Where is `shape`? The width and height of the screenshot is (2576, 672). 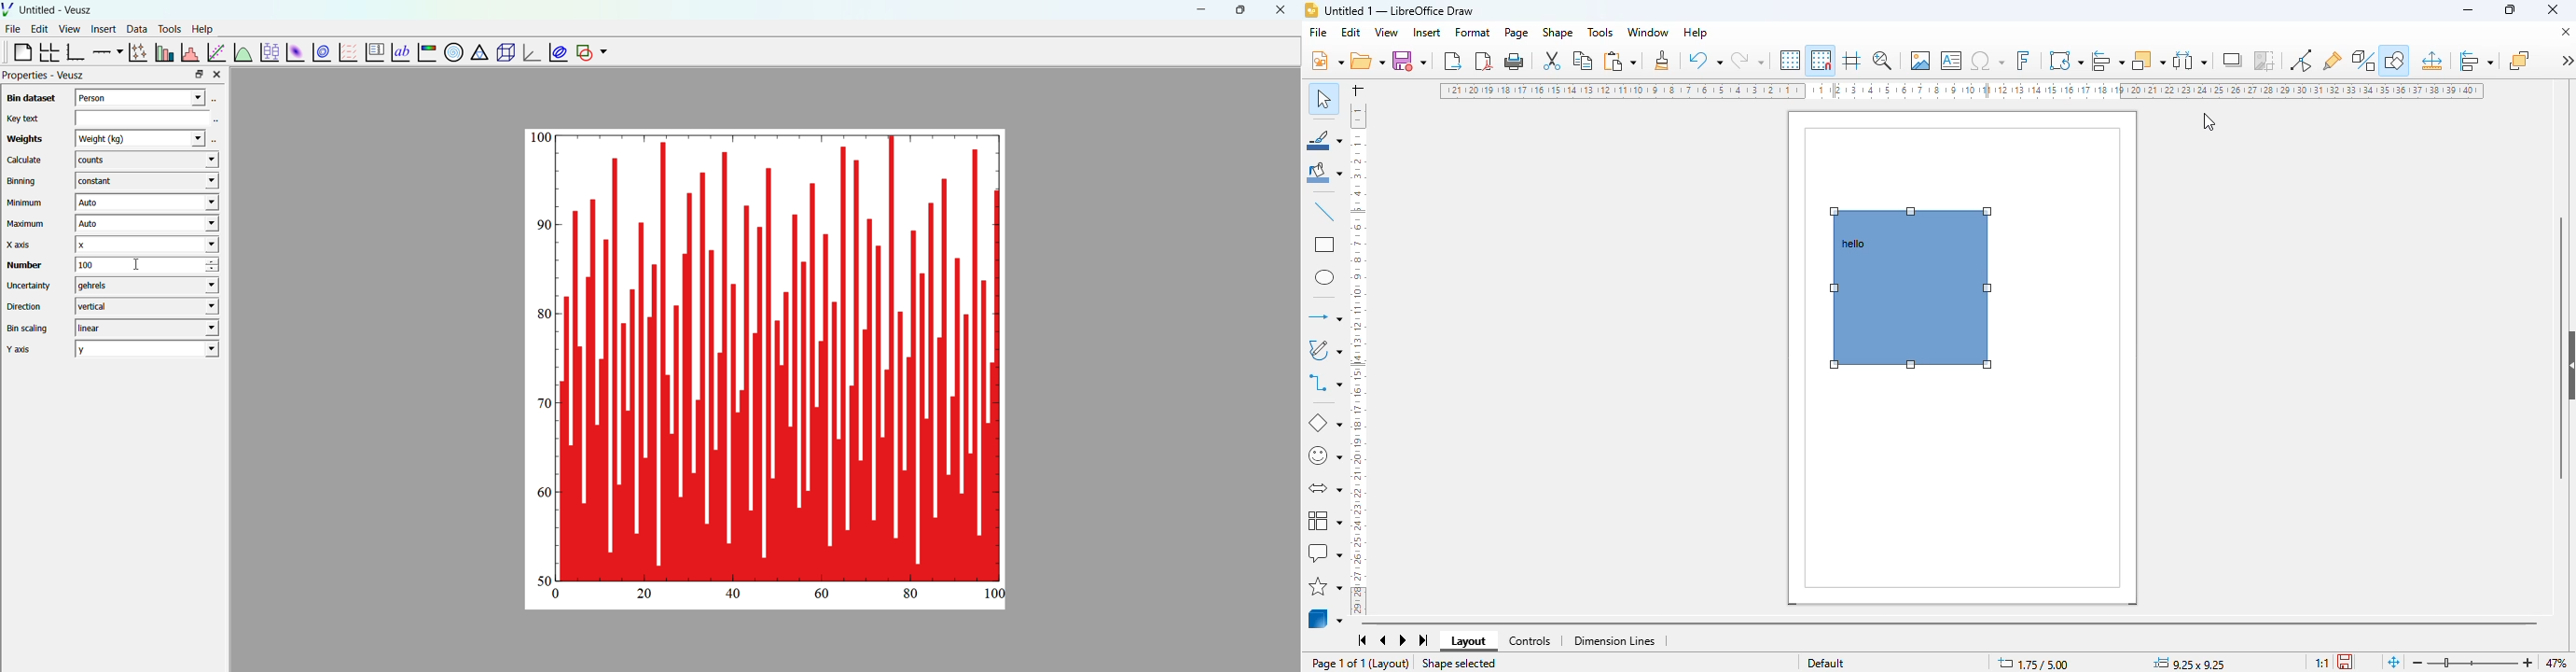
shape is located at coordinates (1558, 33).